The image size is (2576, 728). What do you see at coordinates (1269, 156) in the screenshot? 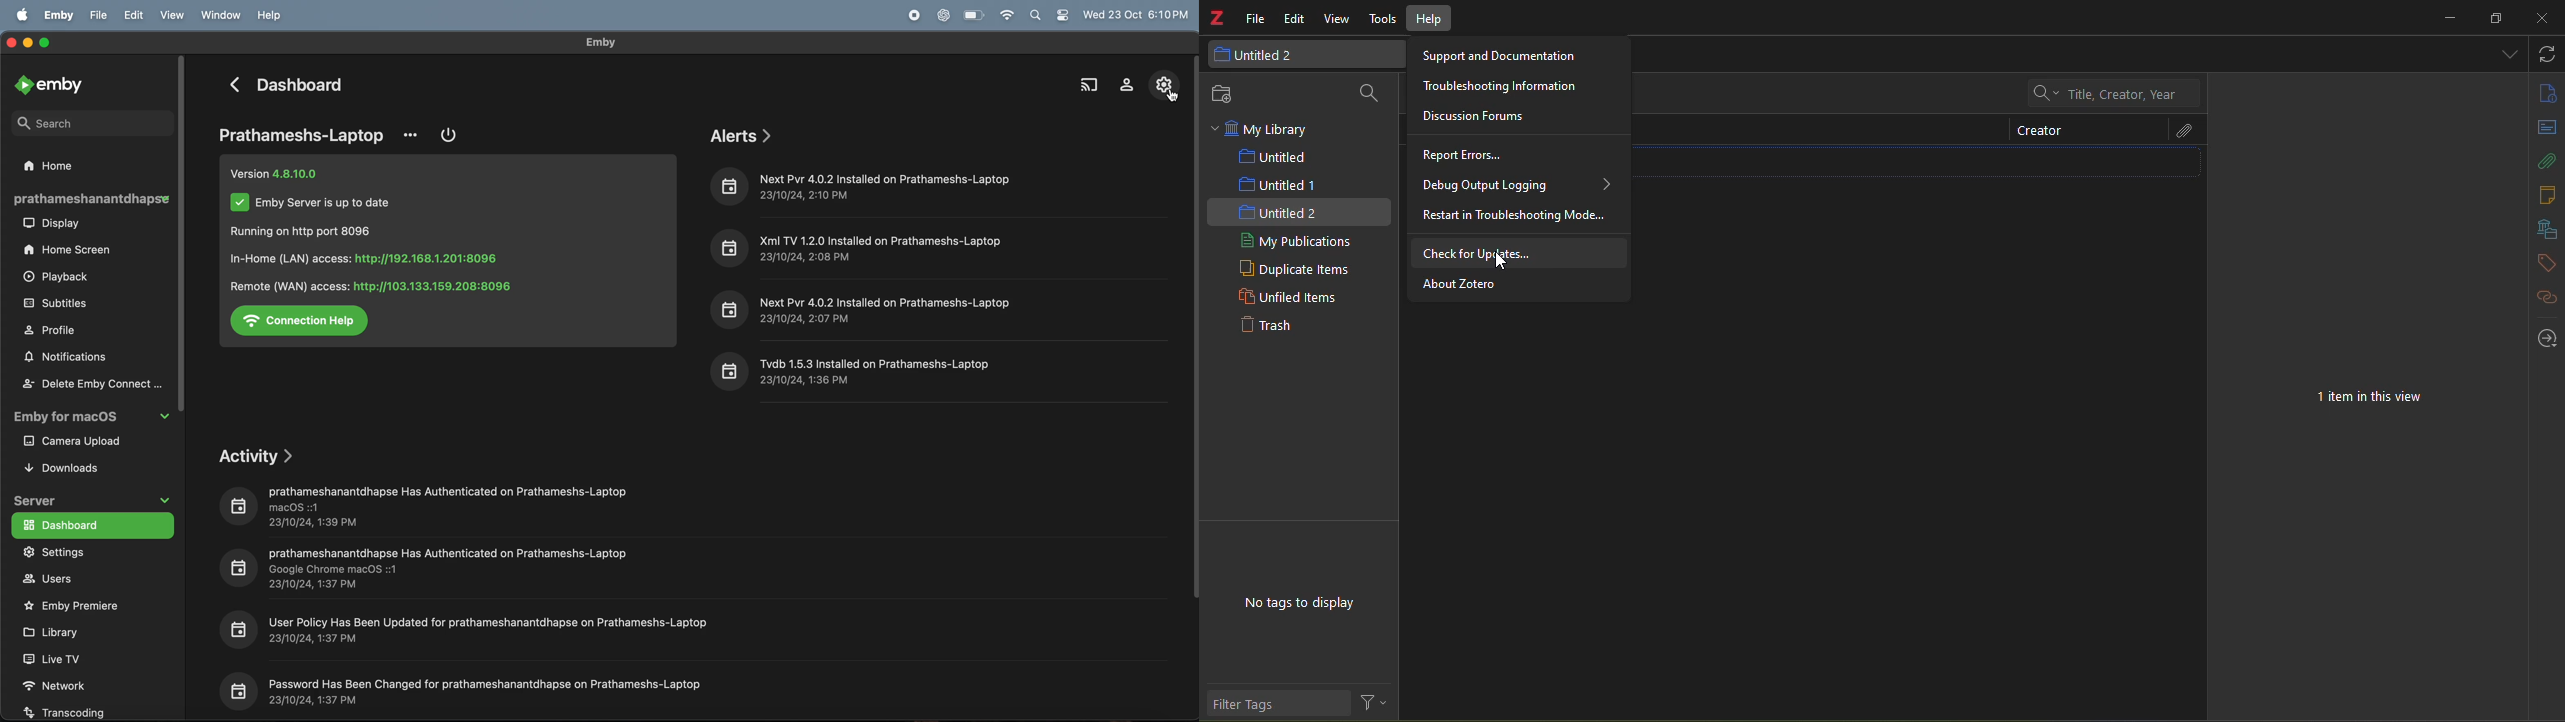
I see `untitled` at bounding box center [1269, 156].